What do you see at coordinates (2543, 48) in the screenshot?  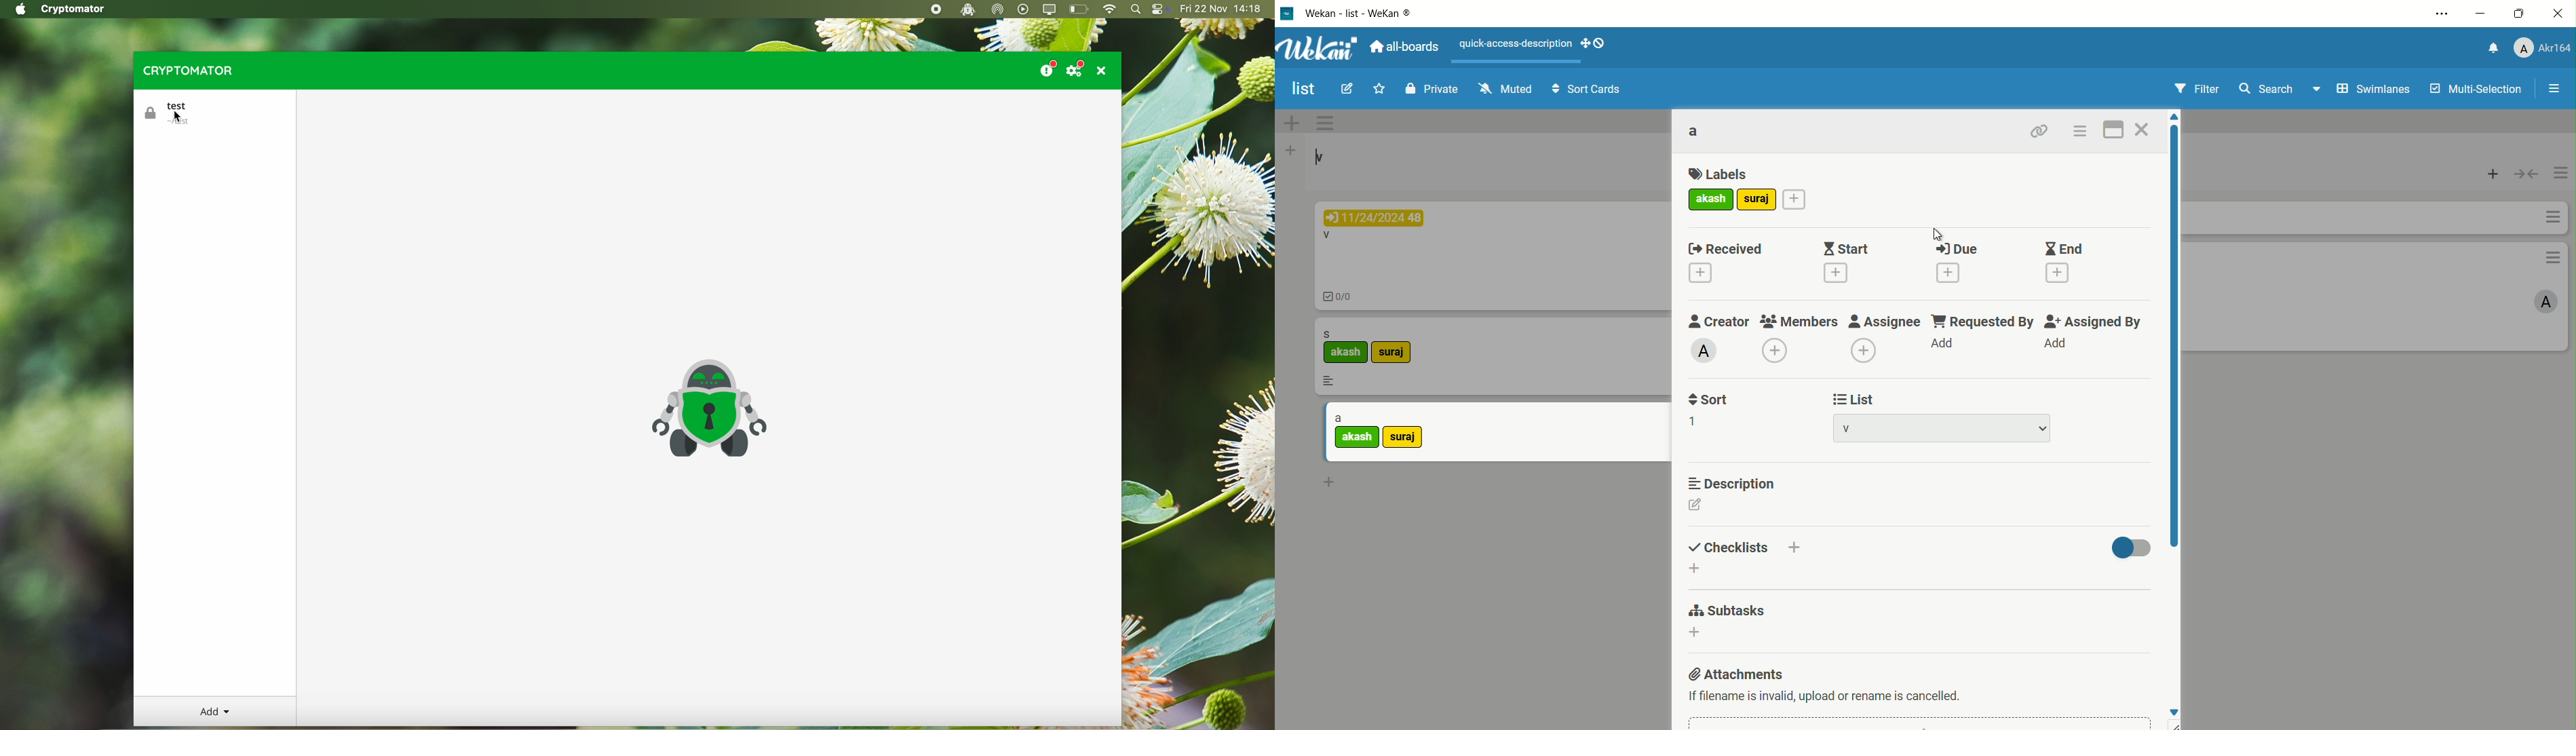 I see `profile` at bounding box center [2543, 48].